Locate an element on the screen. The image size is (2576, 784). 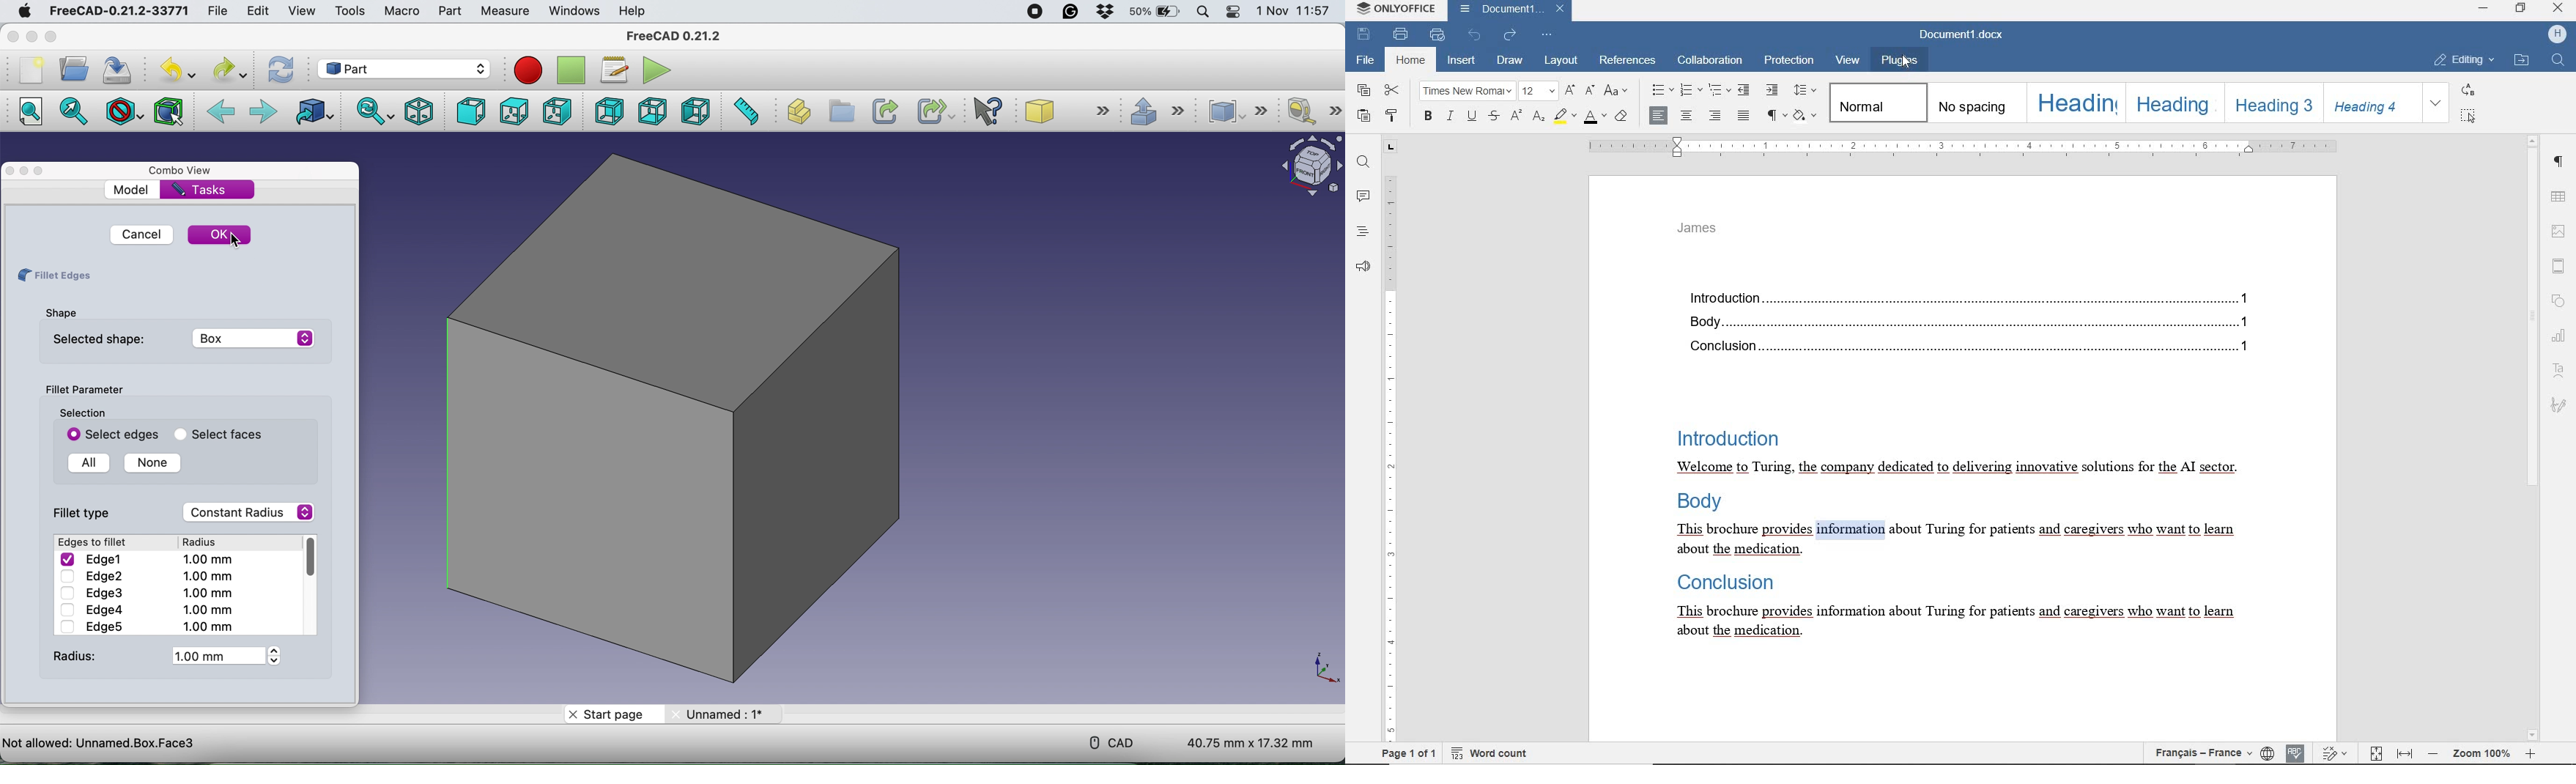
None is located at coordinates (148, 463).